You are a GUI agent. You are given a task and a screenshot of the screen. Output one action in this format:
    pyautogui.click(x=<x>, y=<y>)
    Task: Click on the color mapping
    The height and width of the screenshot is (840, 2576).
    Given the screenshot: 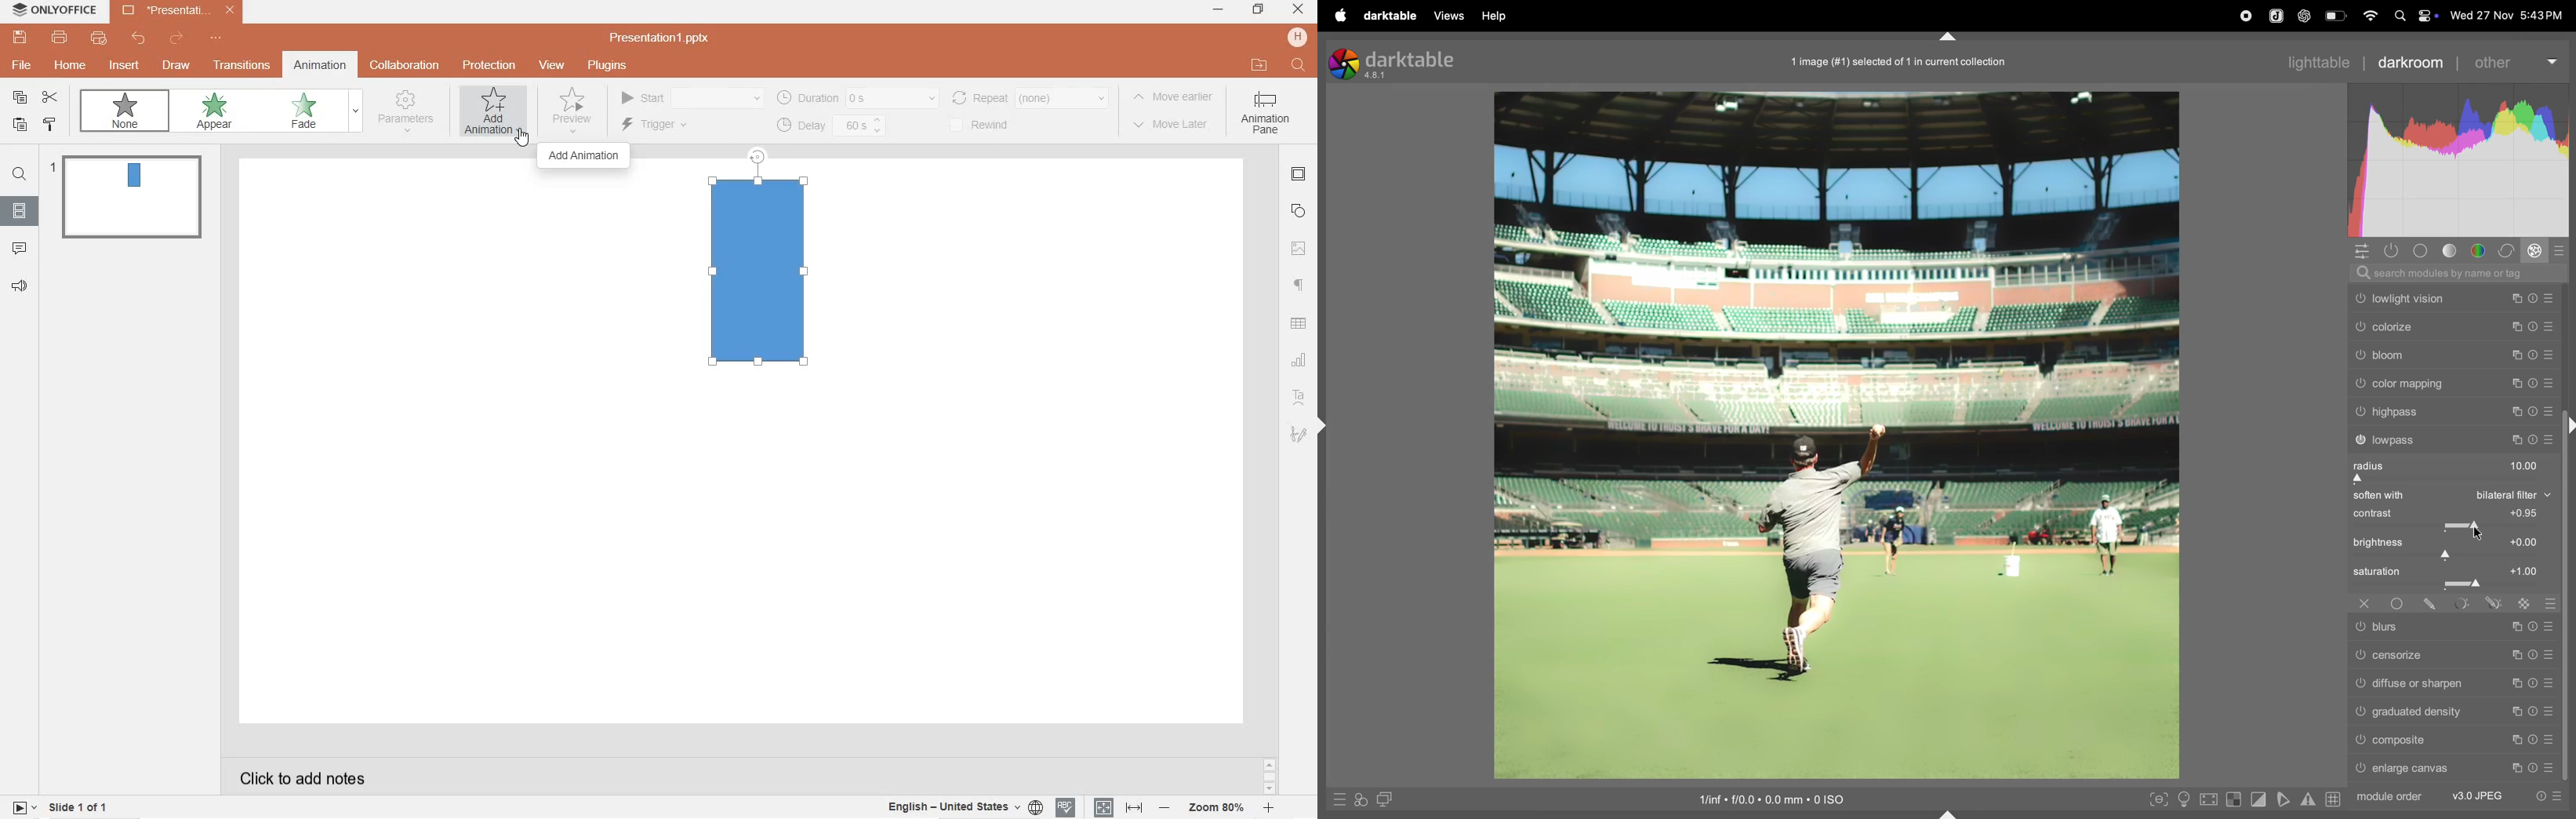 What is the action you would take?
    pyautogui.click(x=2451, y=385)
    